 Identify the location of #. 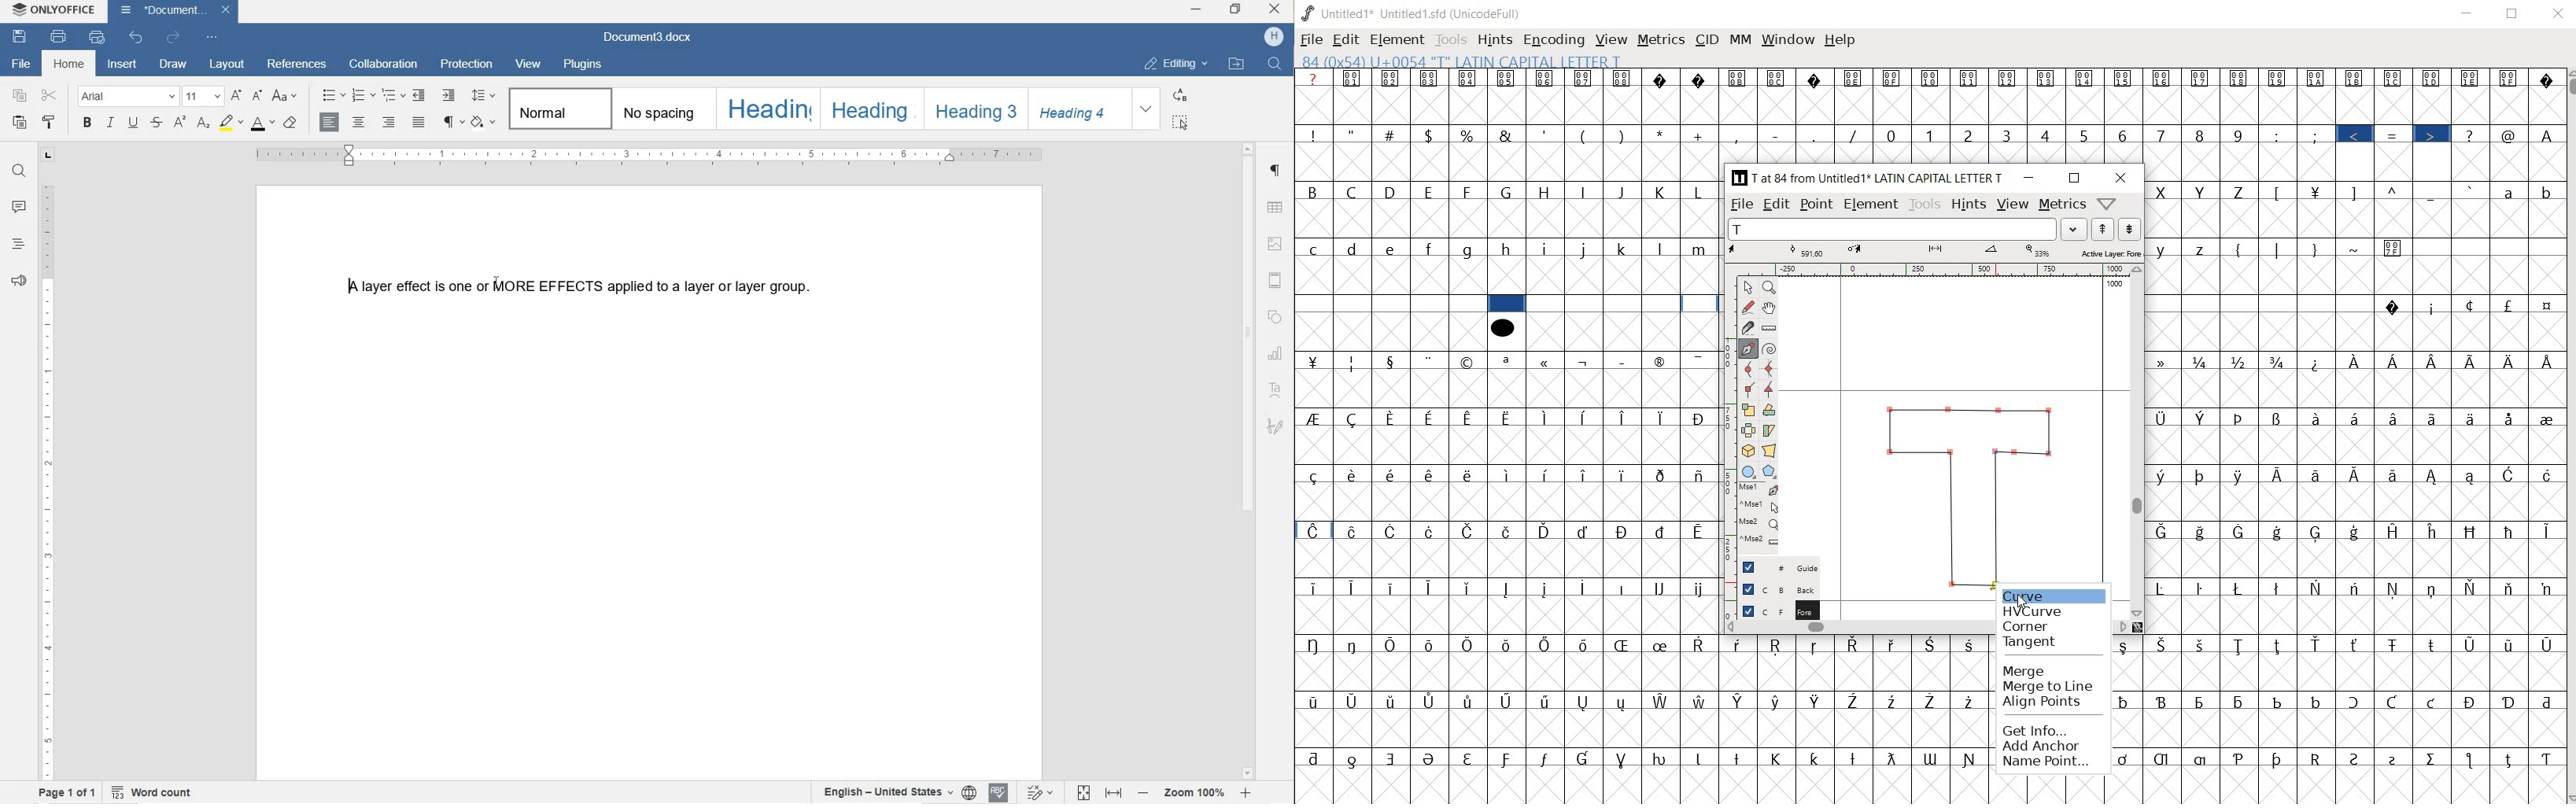
(1391, 135).